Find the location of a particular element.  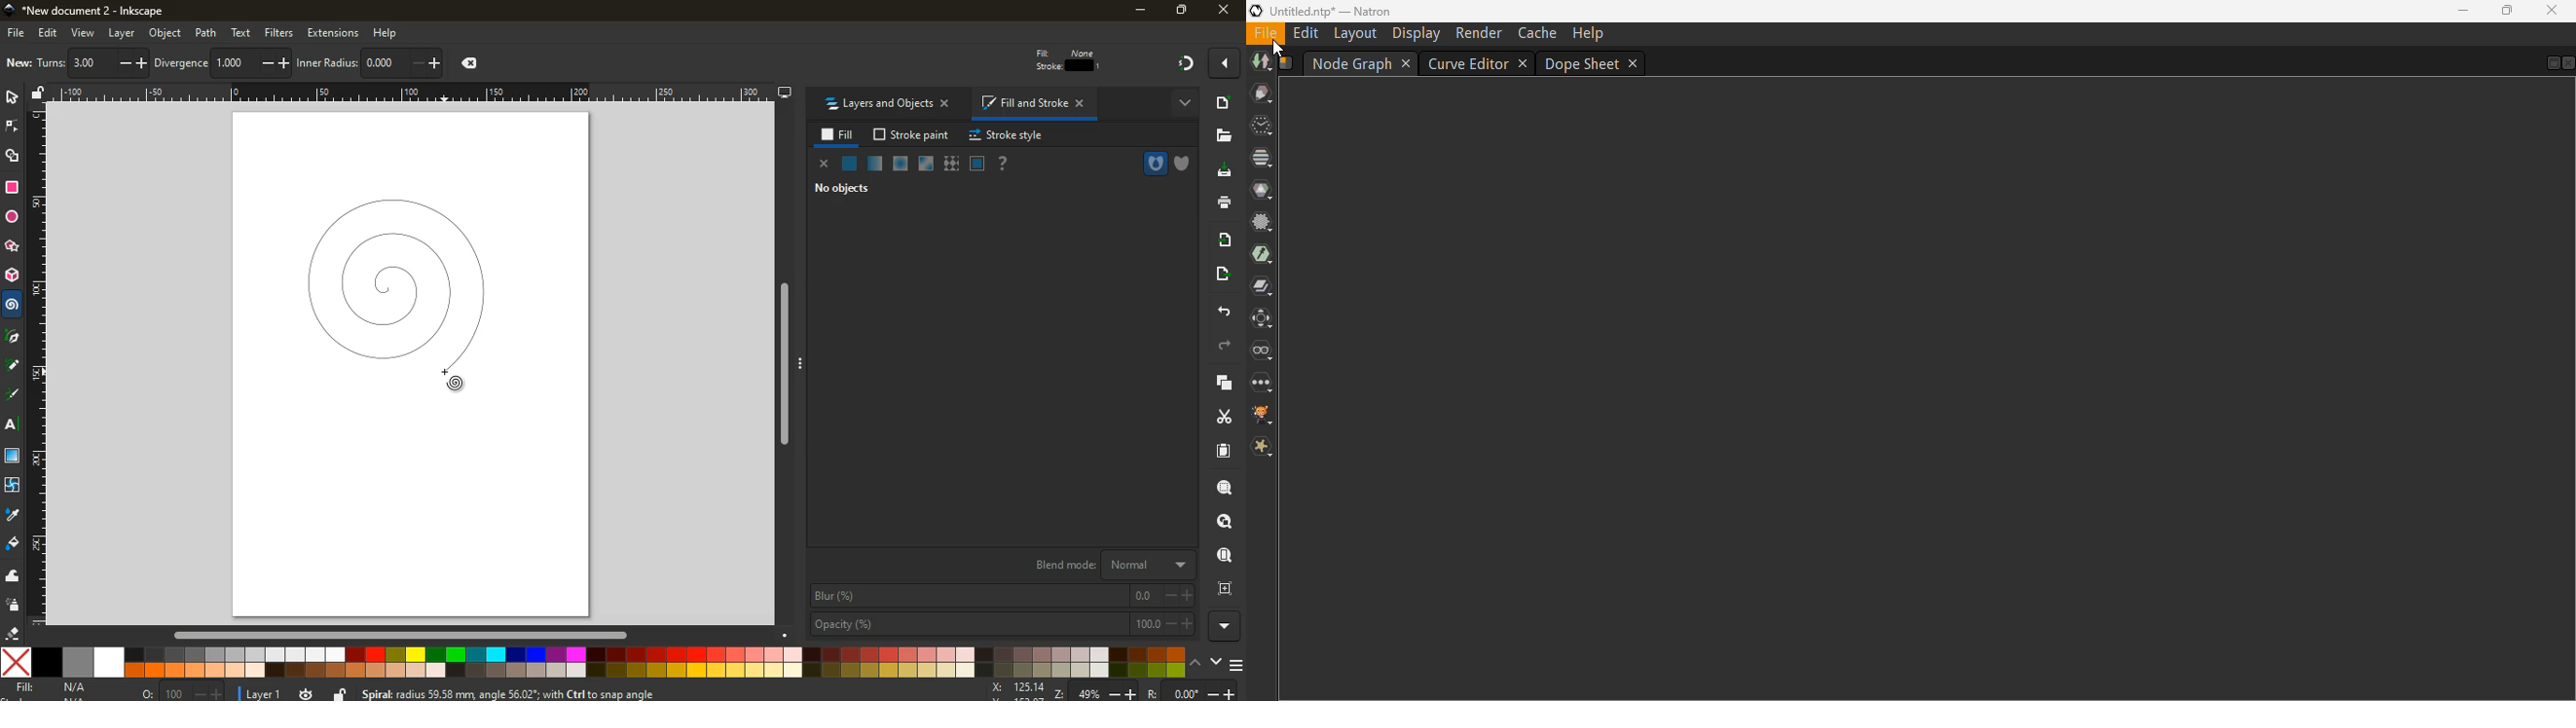

spiral is located at coordinates (12, 305).